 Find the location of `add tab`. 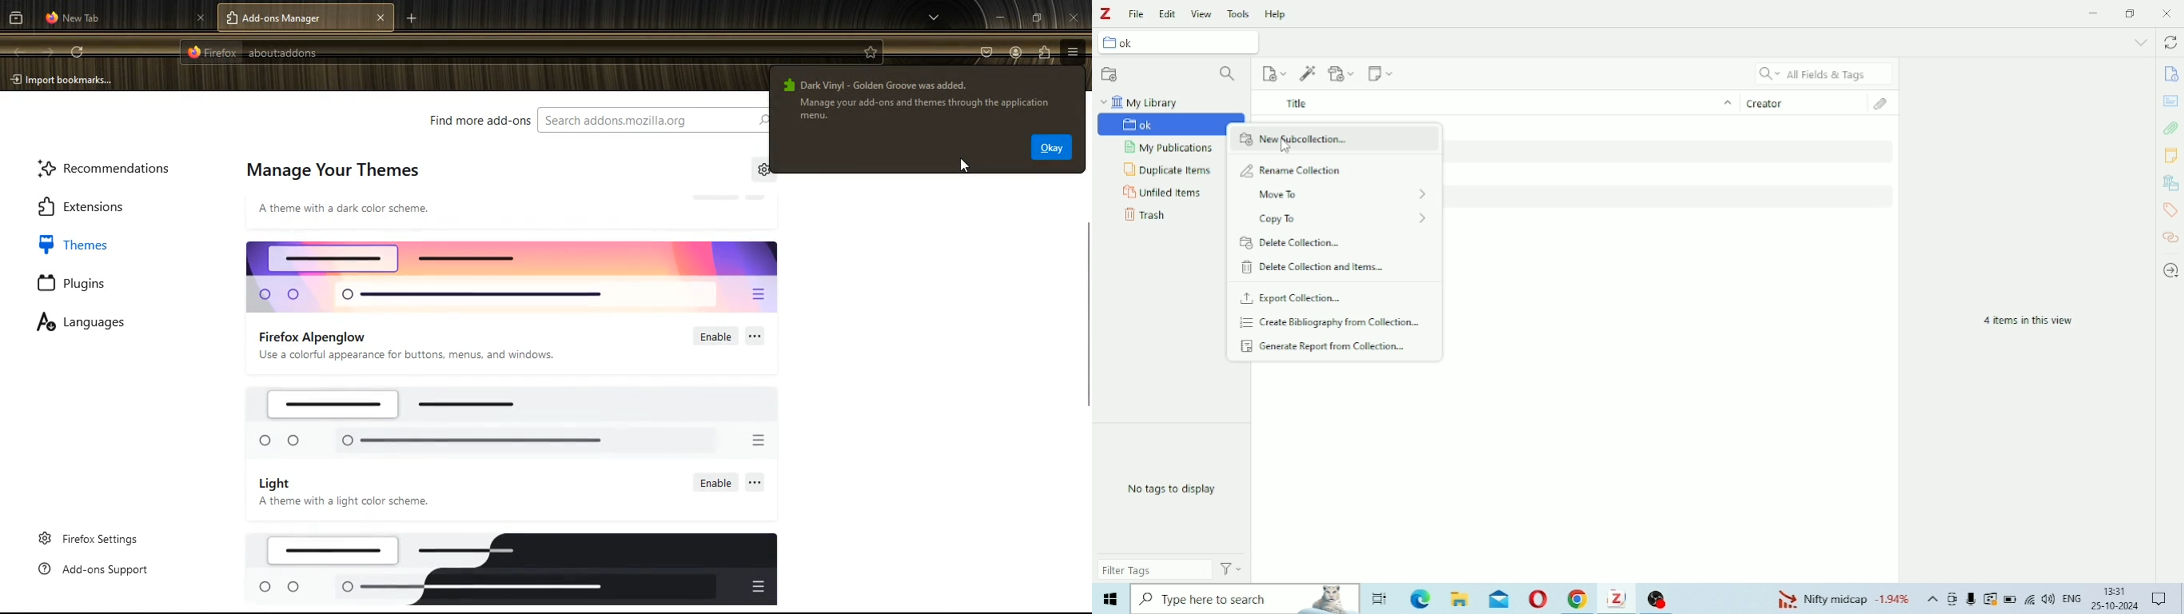

add tab is located at coordinates (234, 19).